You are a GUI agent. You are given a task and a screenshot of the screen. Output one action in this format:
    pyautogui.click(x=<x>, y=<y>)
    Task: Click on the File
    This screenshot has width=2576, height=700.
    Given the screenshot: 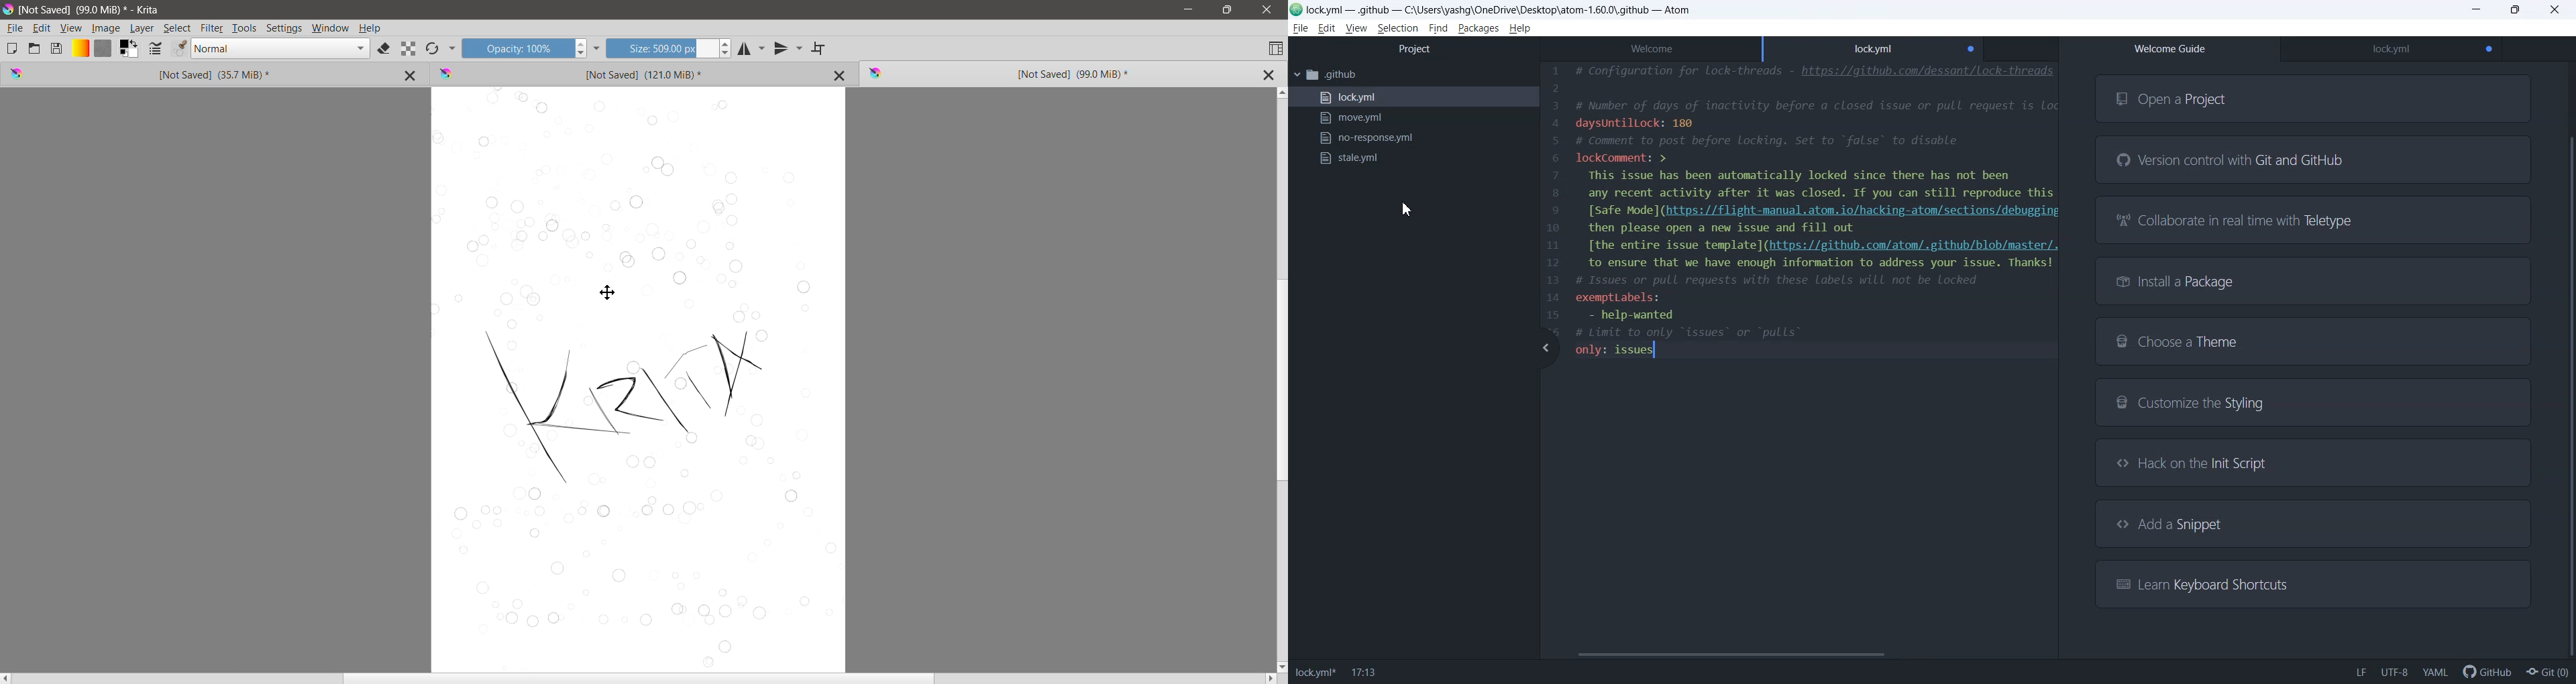 What is the action you would take?
    pyautogui.click(x=1300, y=28)
    